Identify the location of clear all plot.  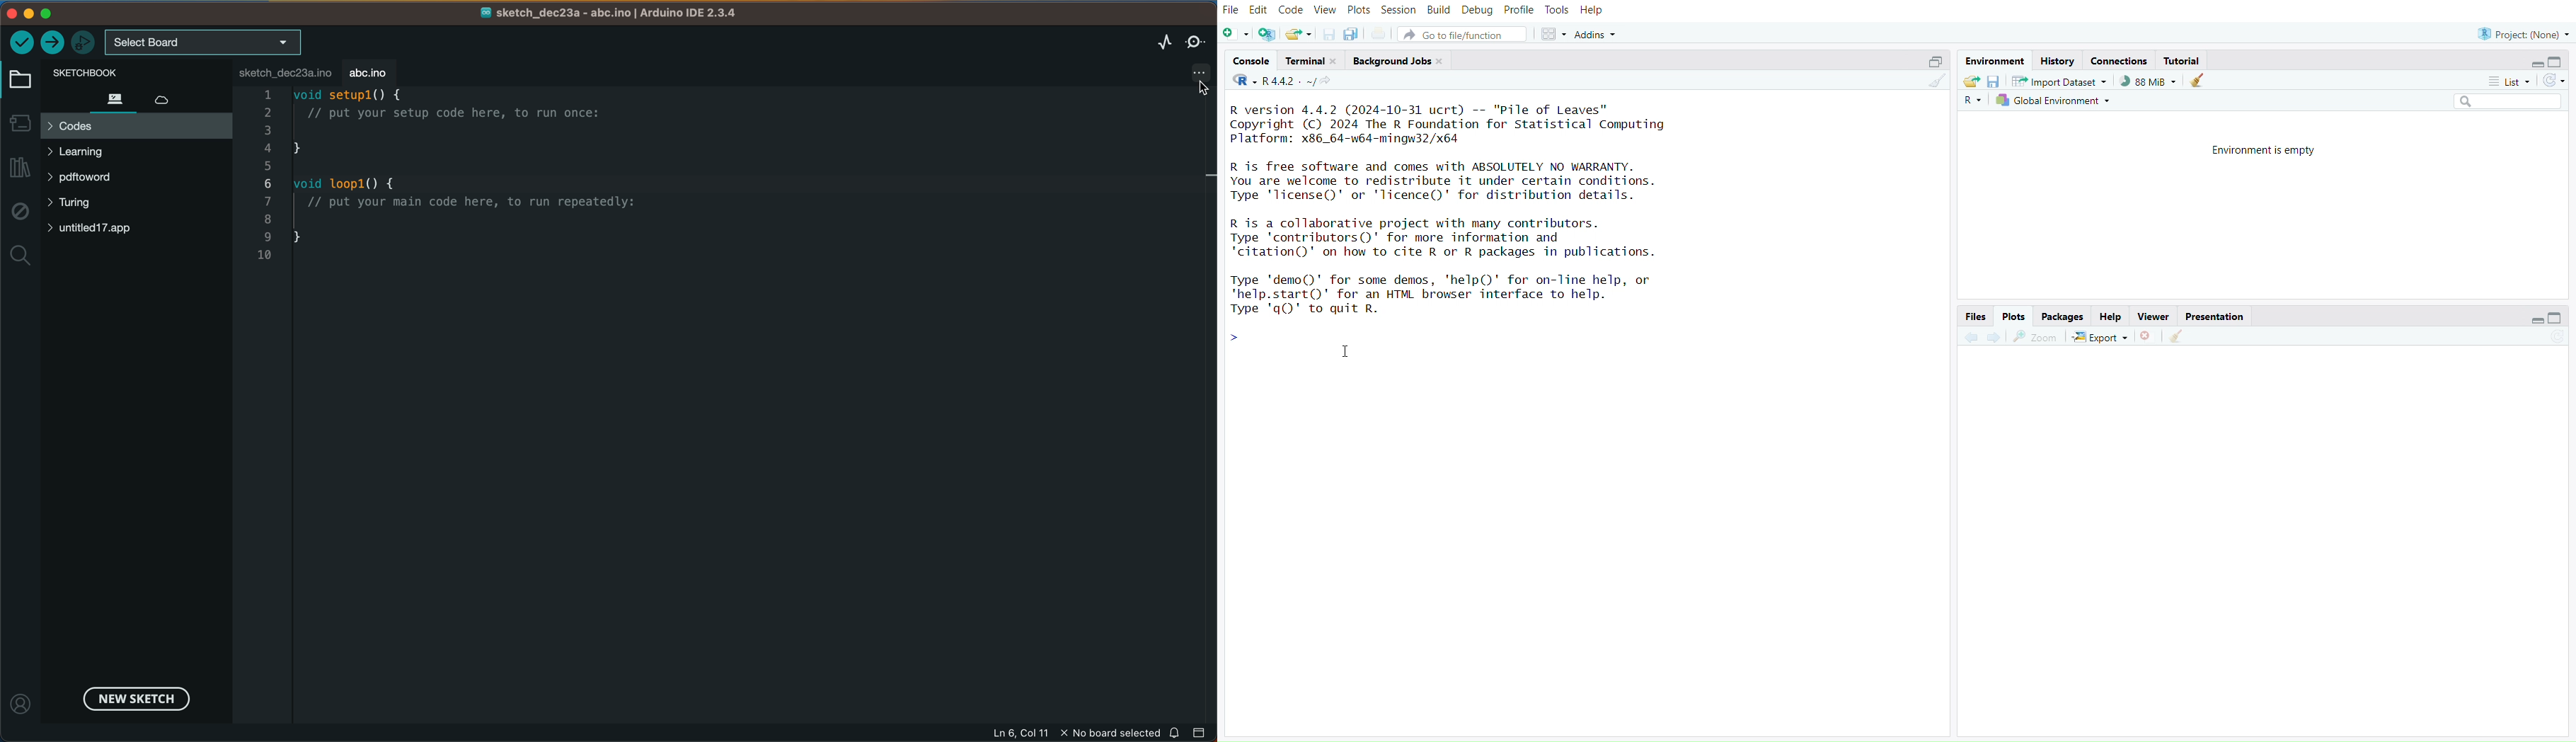
(2178, 336).